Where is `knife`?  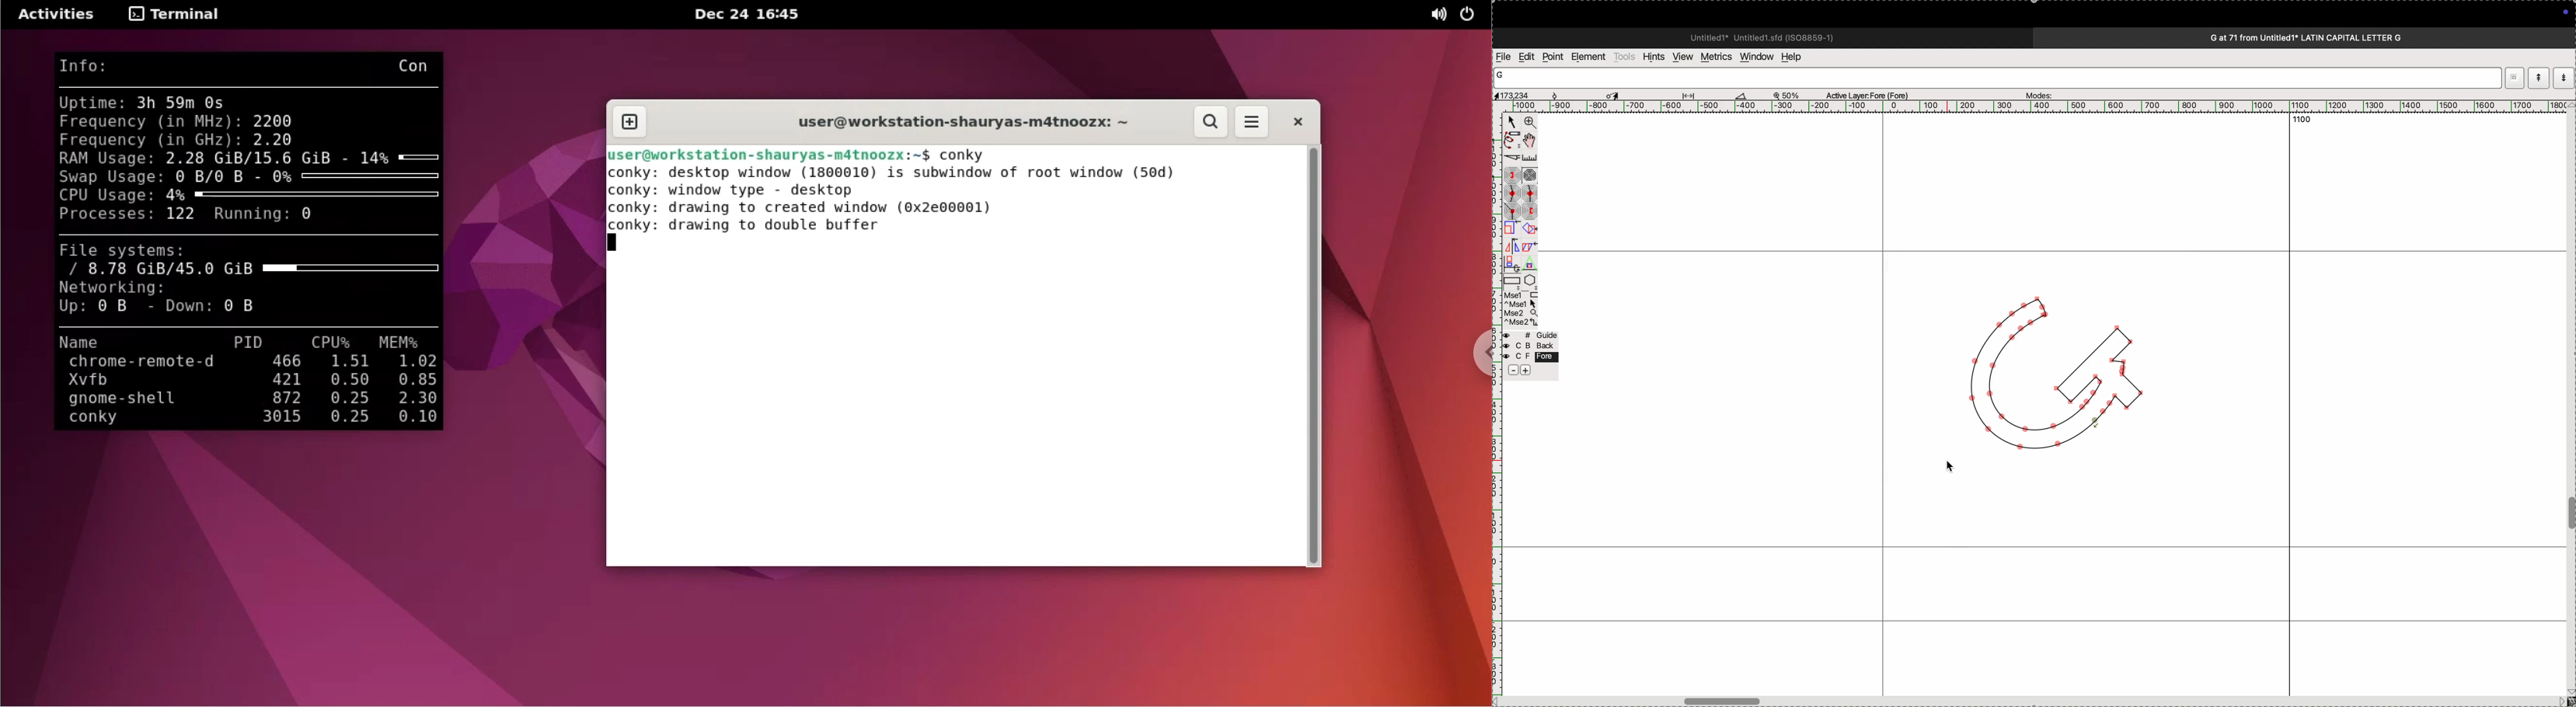 knife is located at coordinates (1511, 159).